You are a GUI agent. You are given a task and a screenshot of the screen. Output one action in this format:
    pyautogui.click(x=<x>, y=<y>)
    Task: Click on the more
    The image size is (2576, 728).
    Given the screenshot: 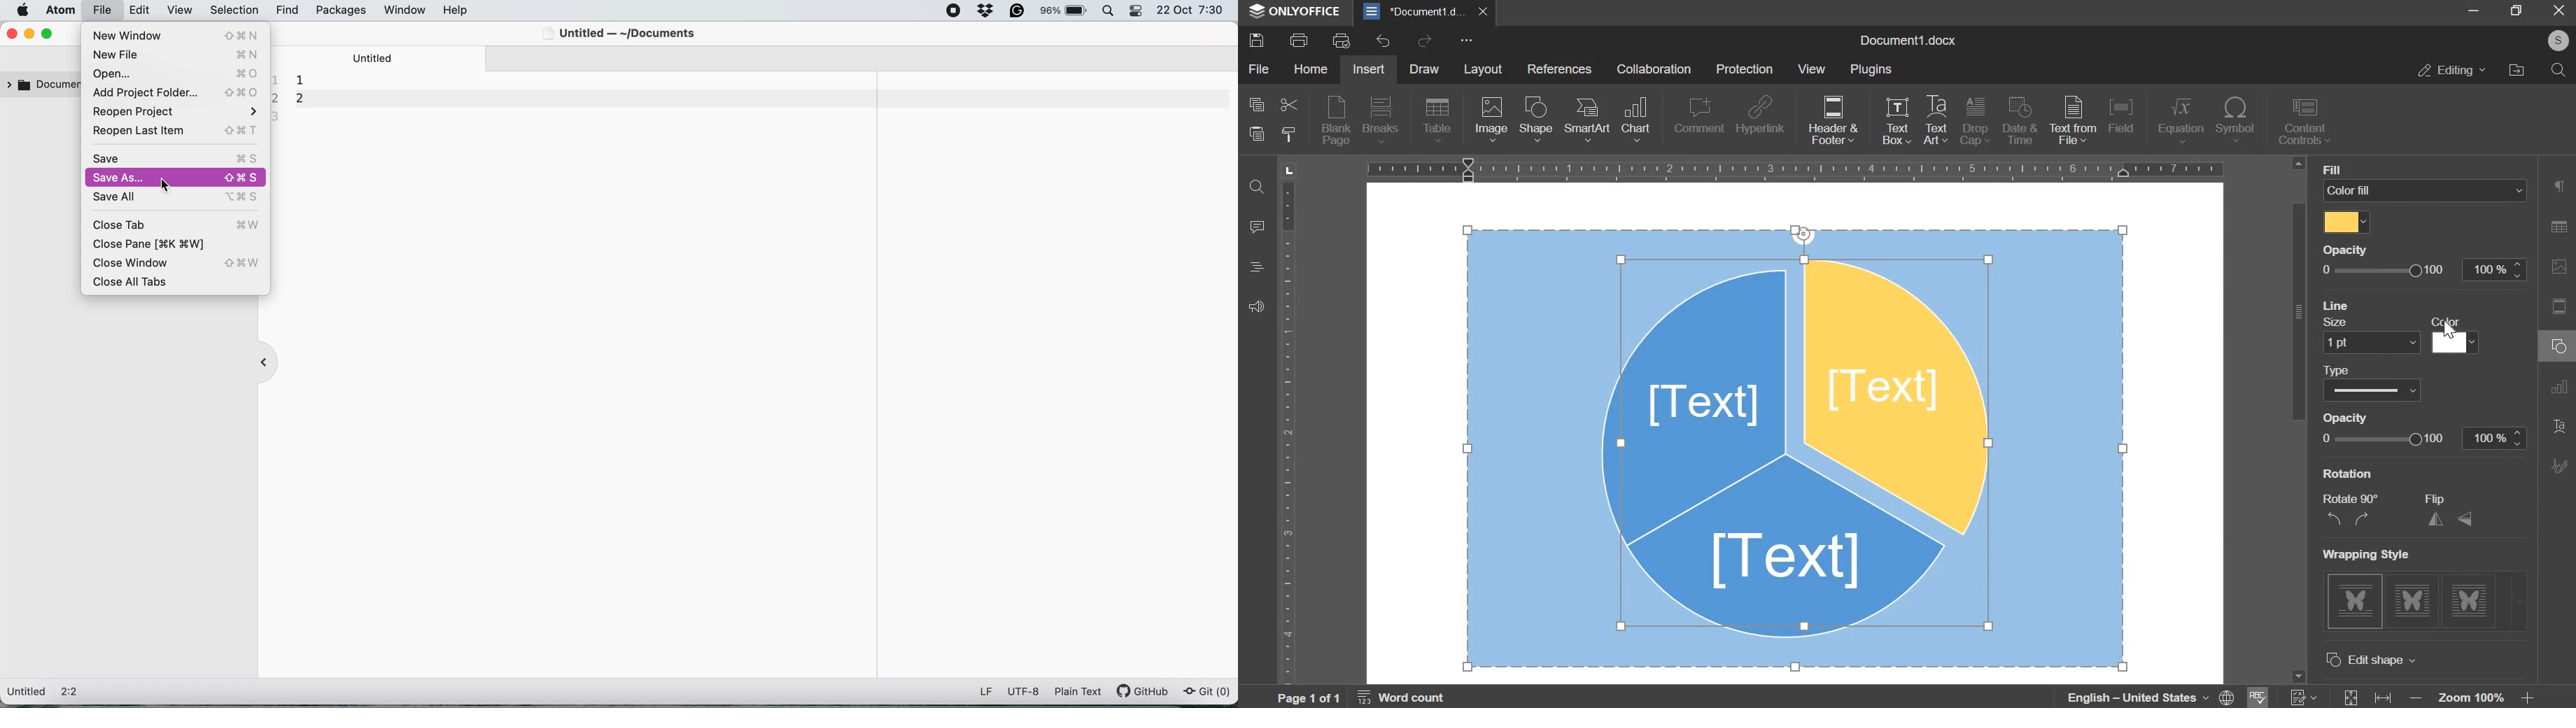 What is the action you would take?
    pyautogui.click(x=1467, y=40)
    